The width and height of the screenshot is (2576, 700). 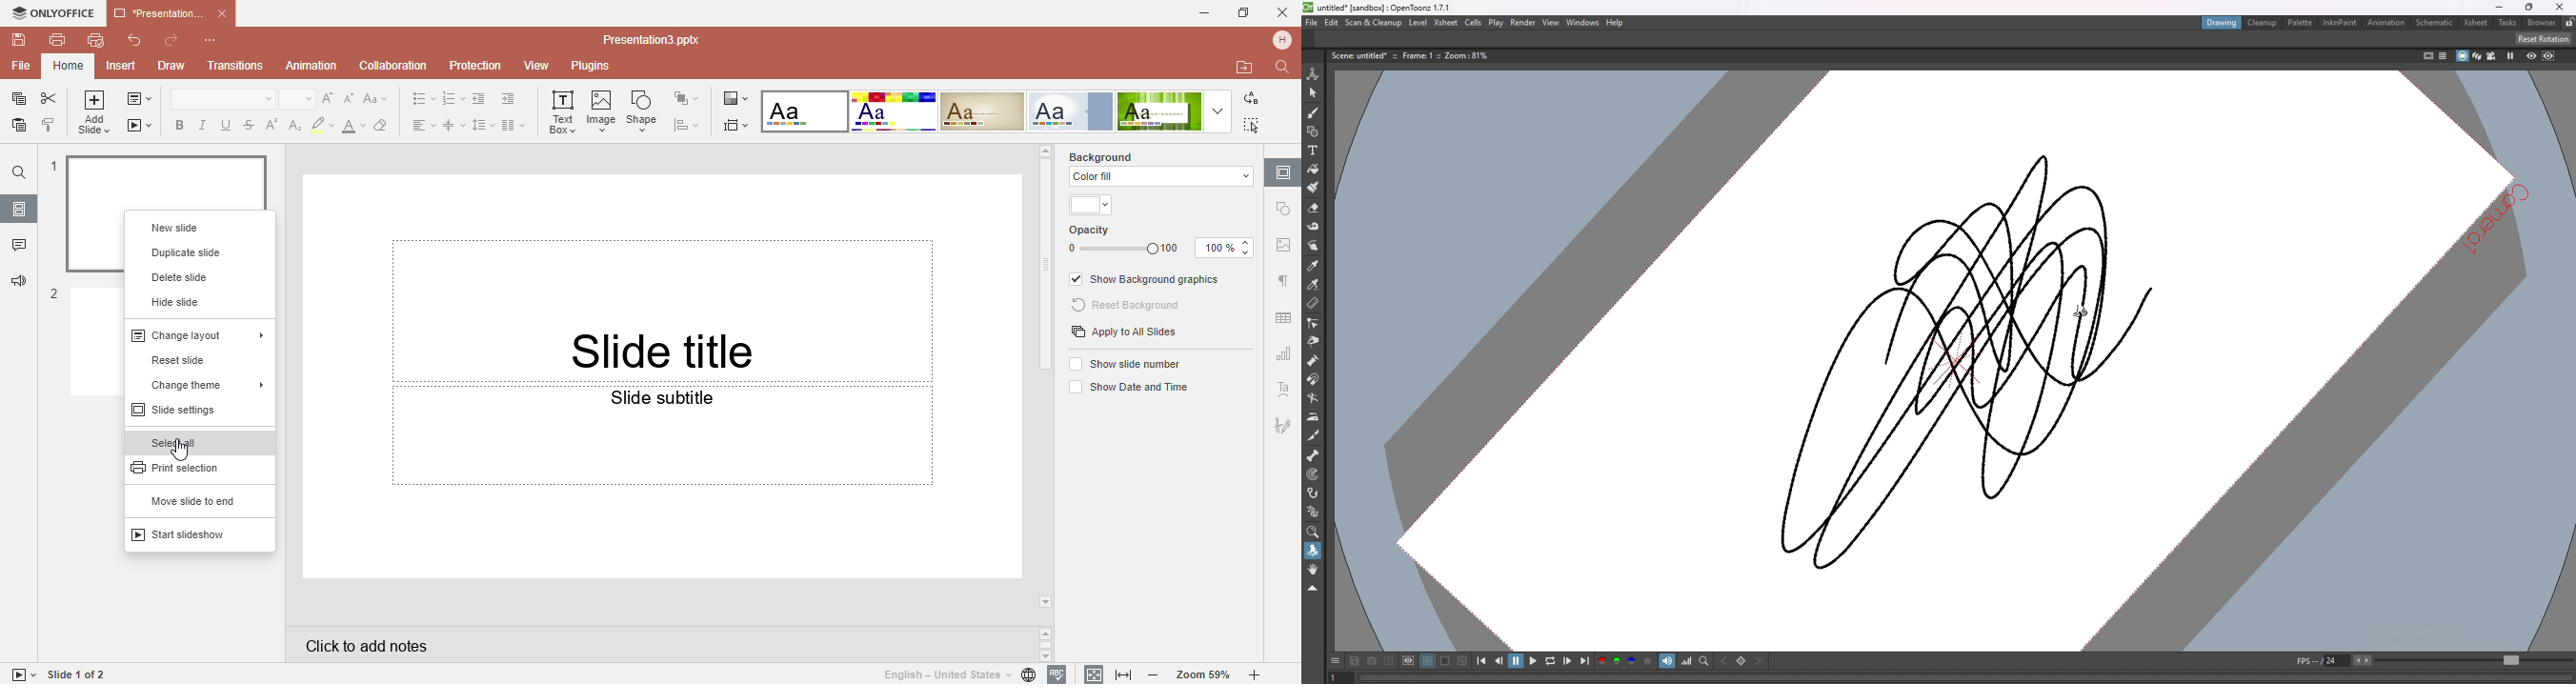 What do you see at coordinates (1335, 661) in the screenshot?
I see `options` at bounding box center [1335, 661].